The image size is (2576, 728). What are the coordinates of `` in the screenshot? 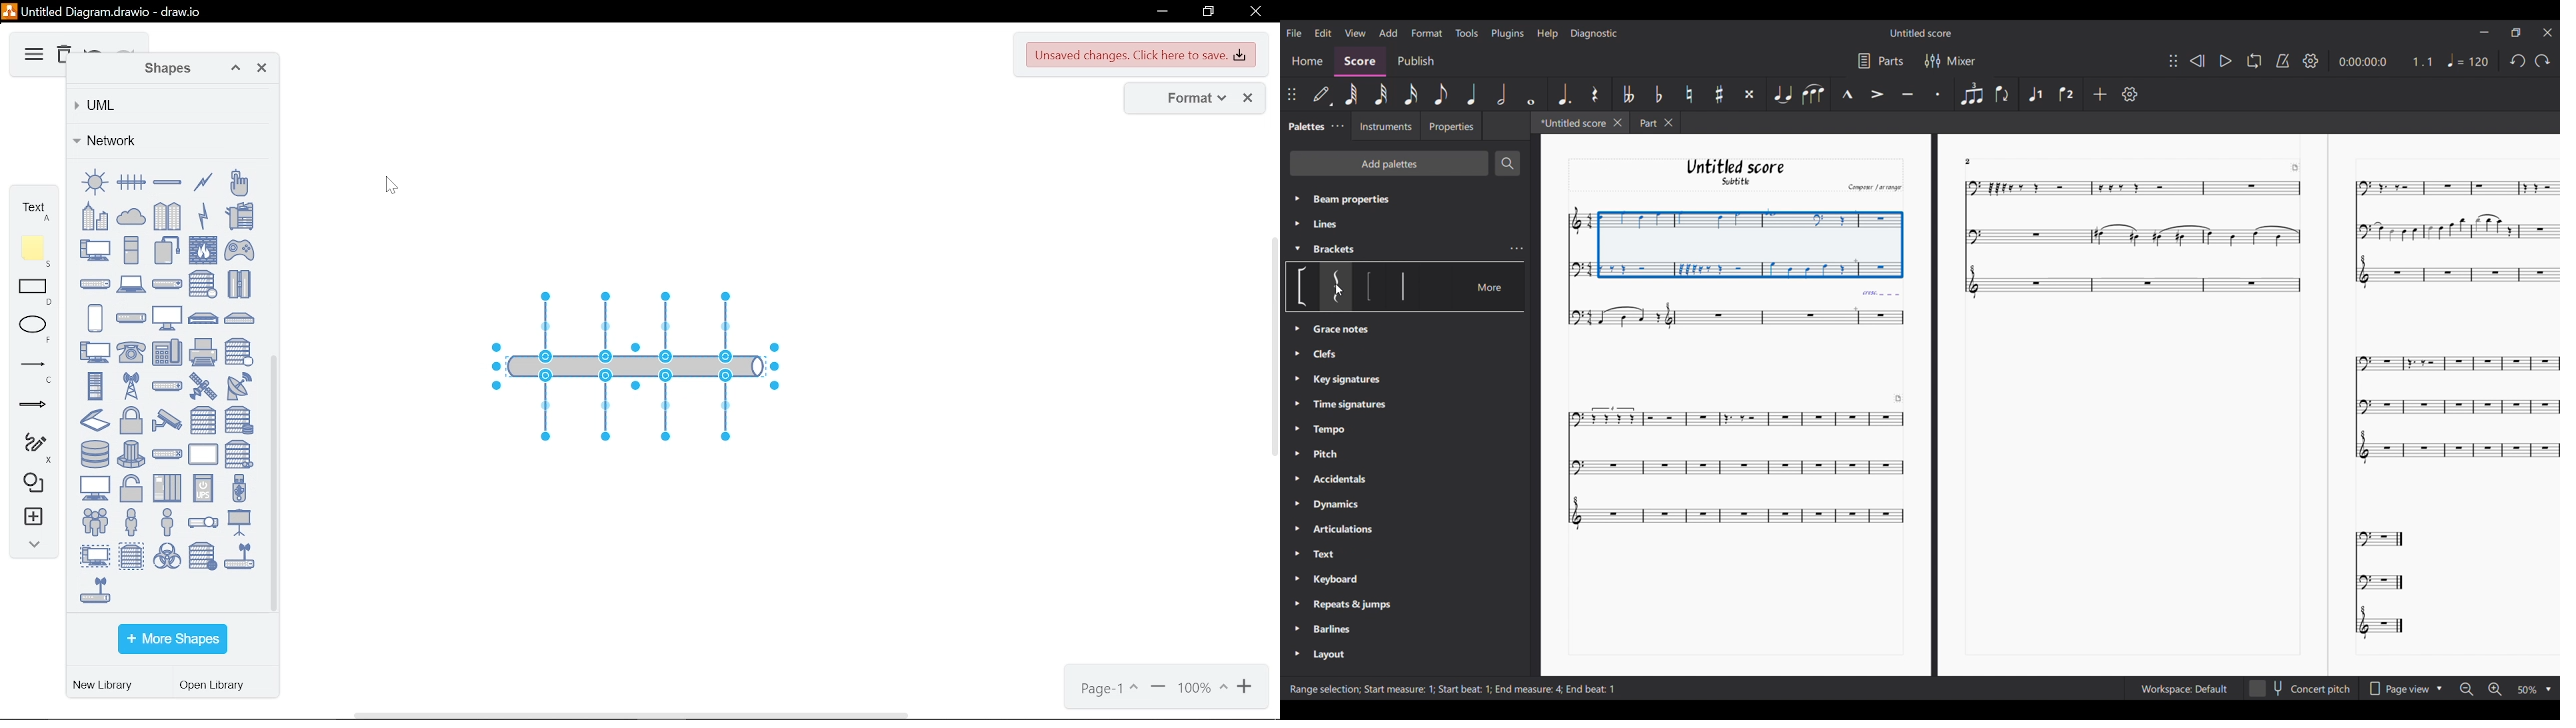 It's located at (2456, 187).